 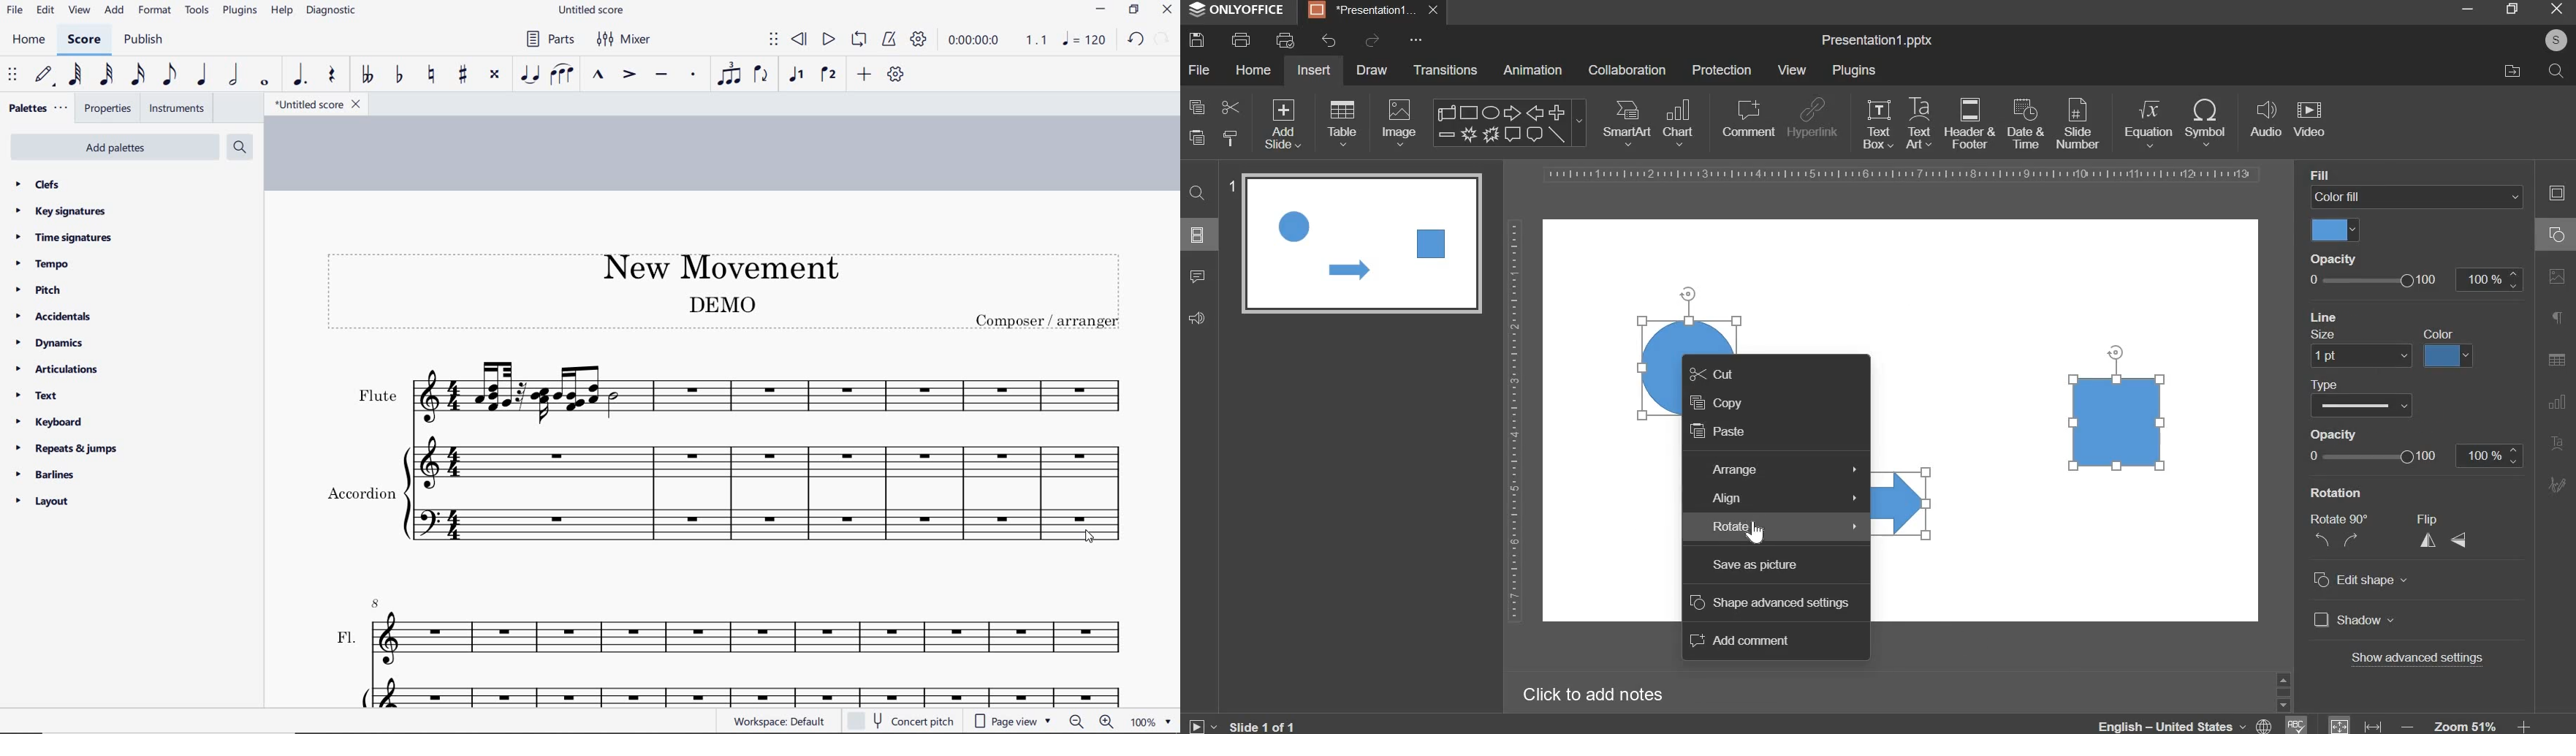 What do you see at coordinates (1231, 138) in the screenshot?
I see `copy style` at bounding box center [1231, 138].